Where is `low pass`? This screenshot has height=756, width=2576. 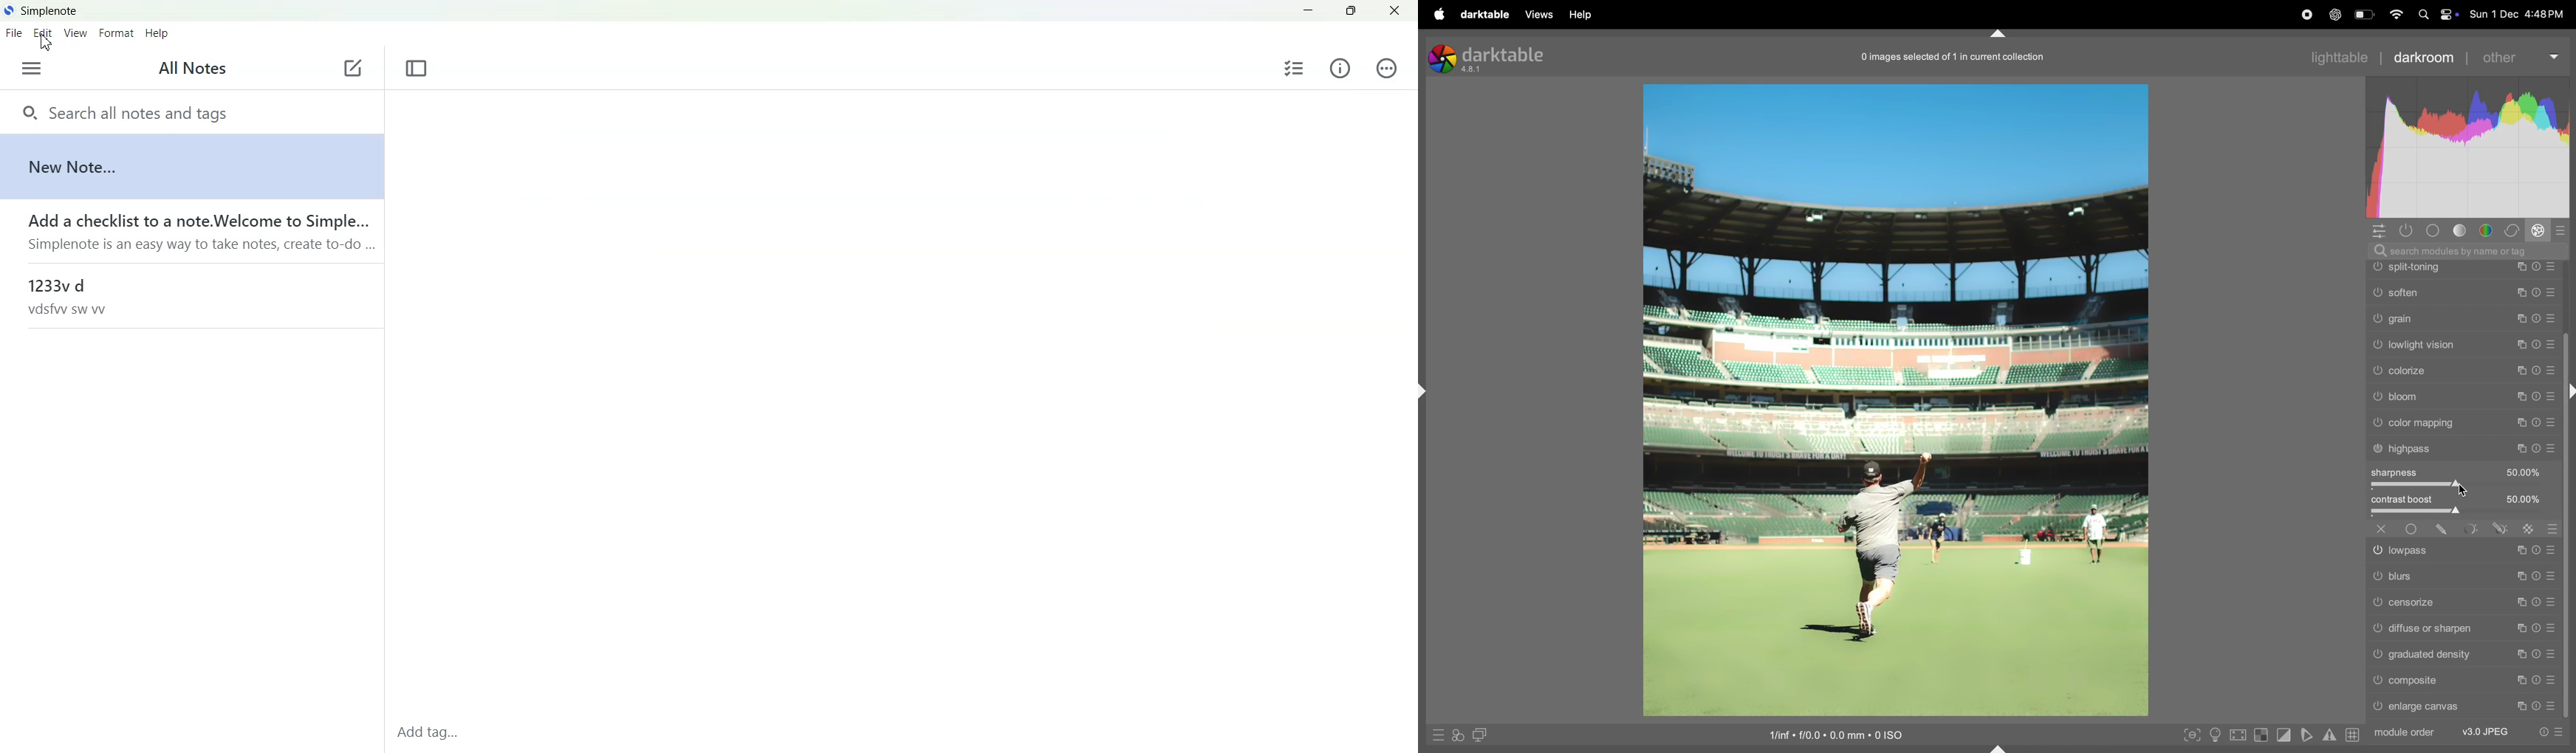
low pass is located at coordinates (2464, 548).